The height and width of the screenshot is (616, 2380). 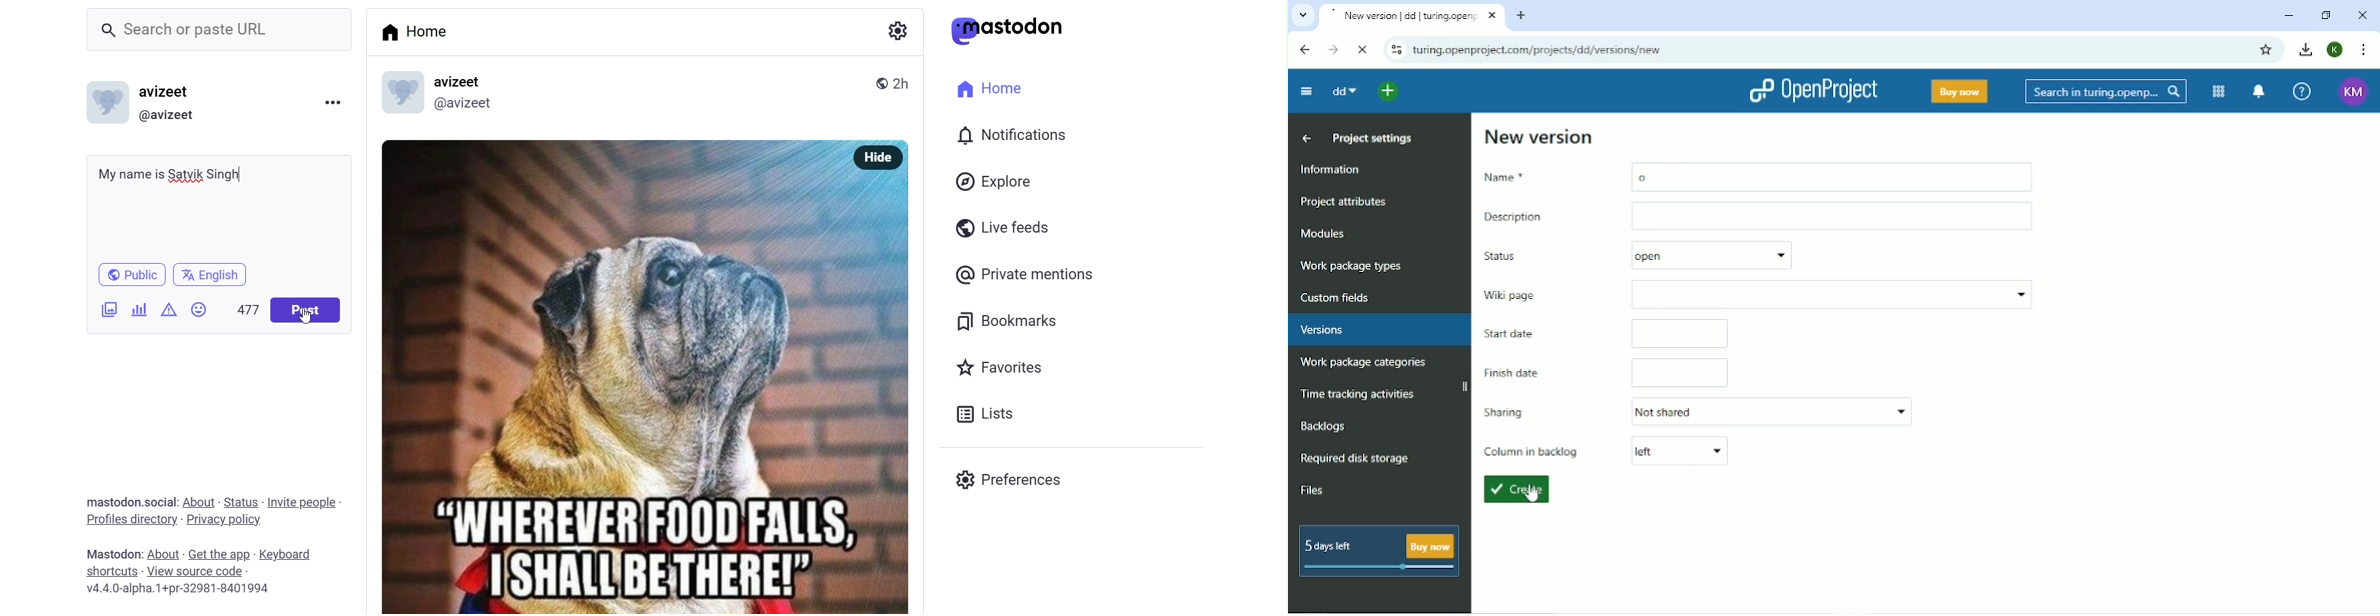 I want to click on more option, so click(x=338, y=105).